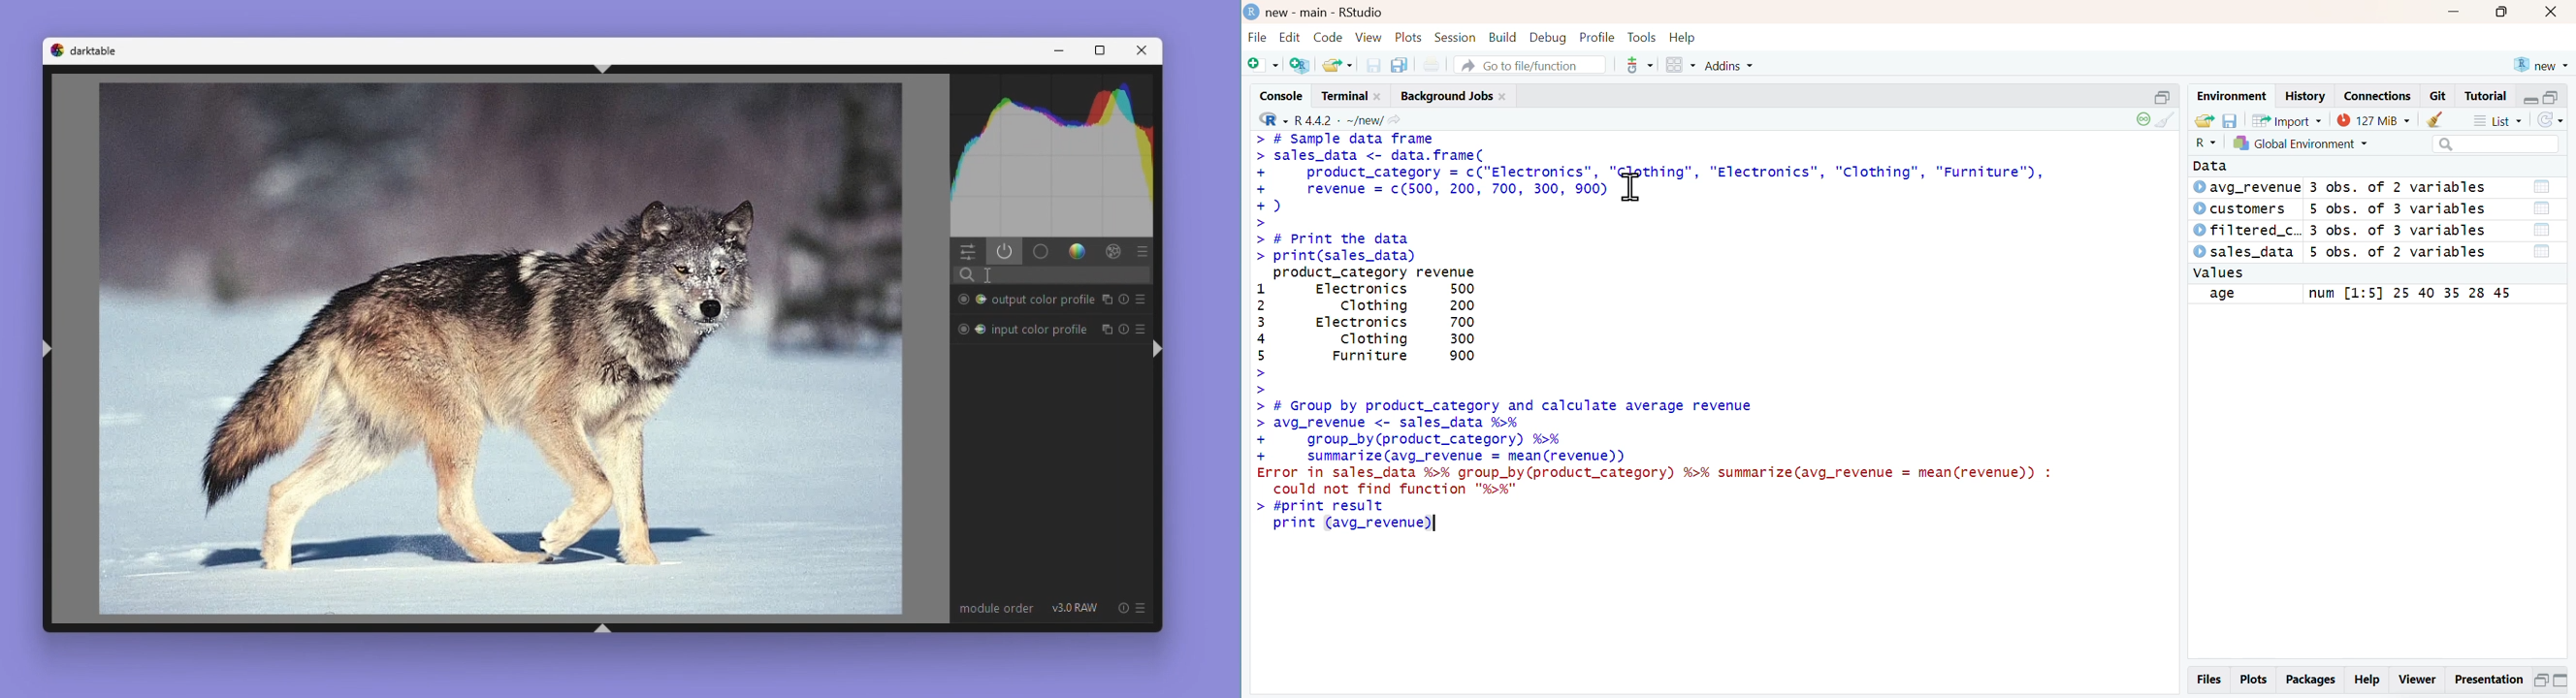  I want to click on git commit, so click(1635, 65).